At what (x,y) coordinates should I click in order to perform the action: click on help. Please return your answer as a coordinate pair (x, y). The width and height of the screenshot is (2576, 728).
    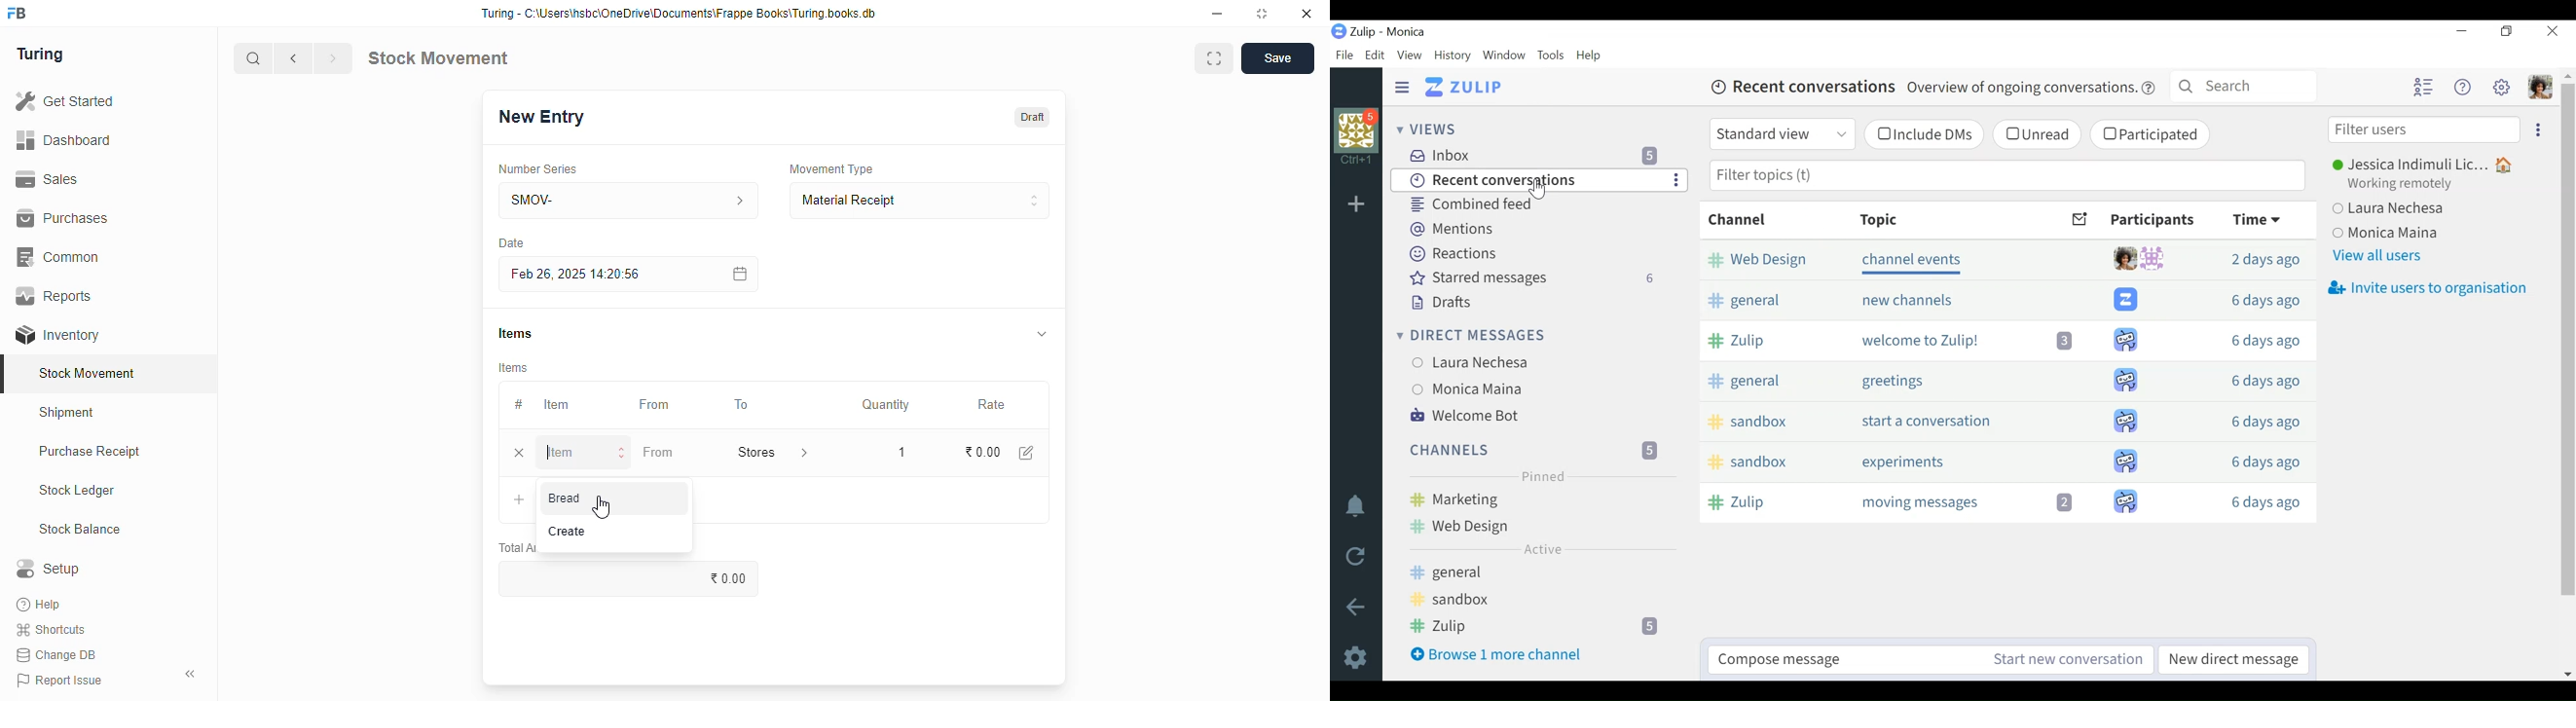
    Looking at the image, I should click on (41, 605).